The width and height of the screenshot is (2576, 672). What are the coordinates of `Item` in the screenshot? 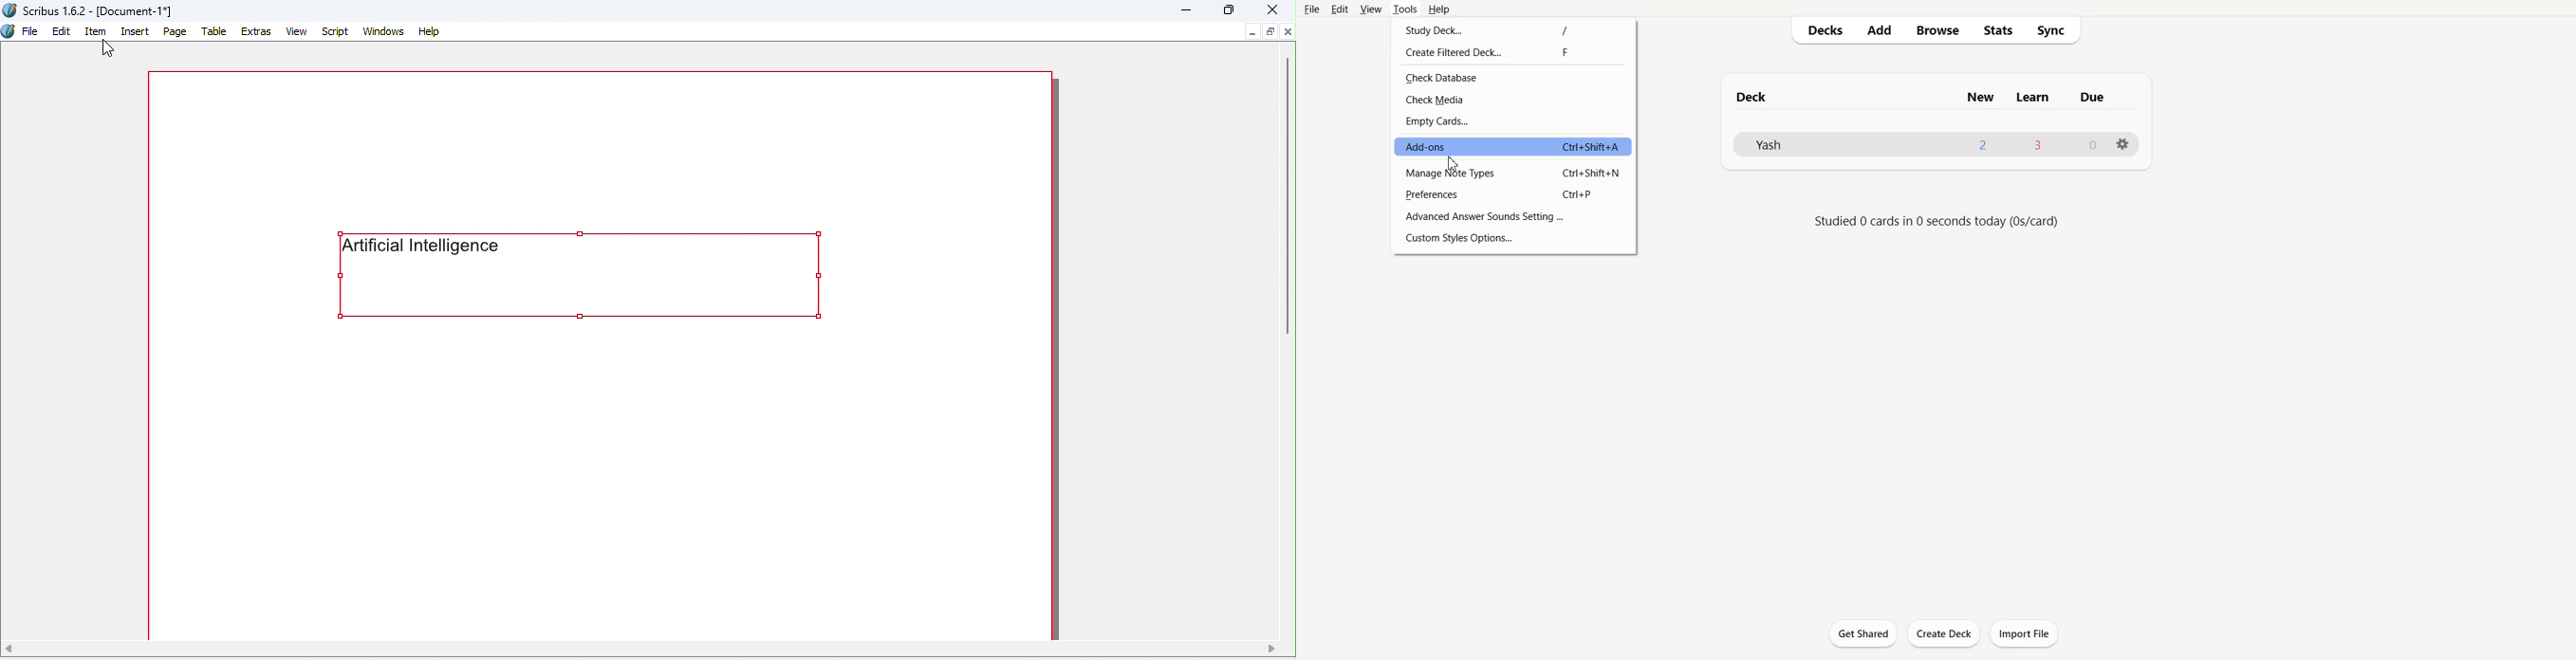 It's located at (97, 33).